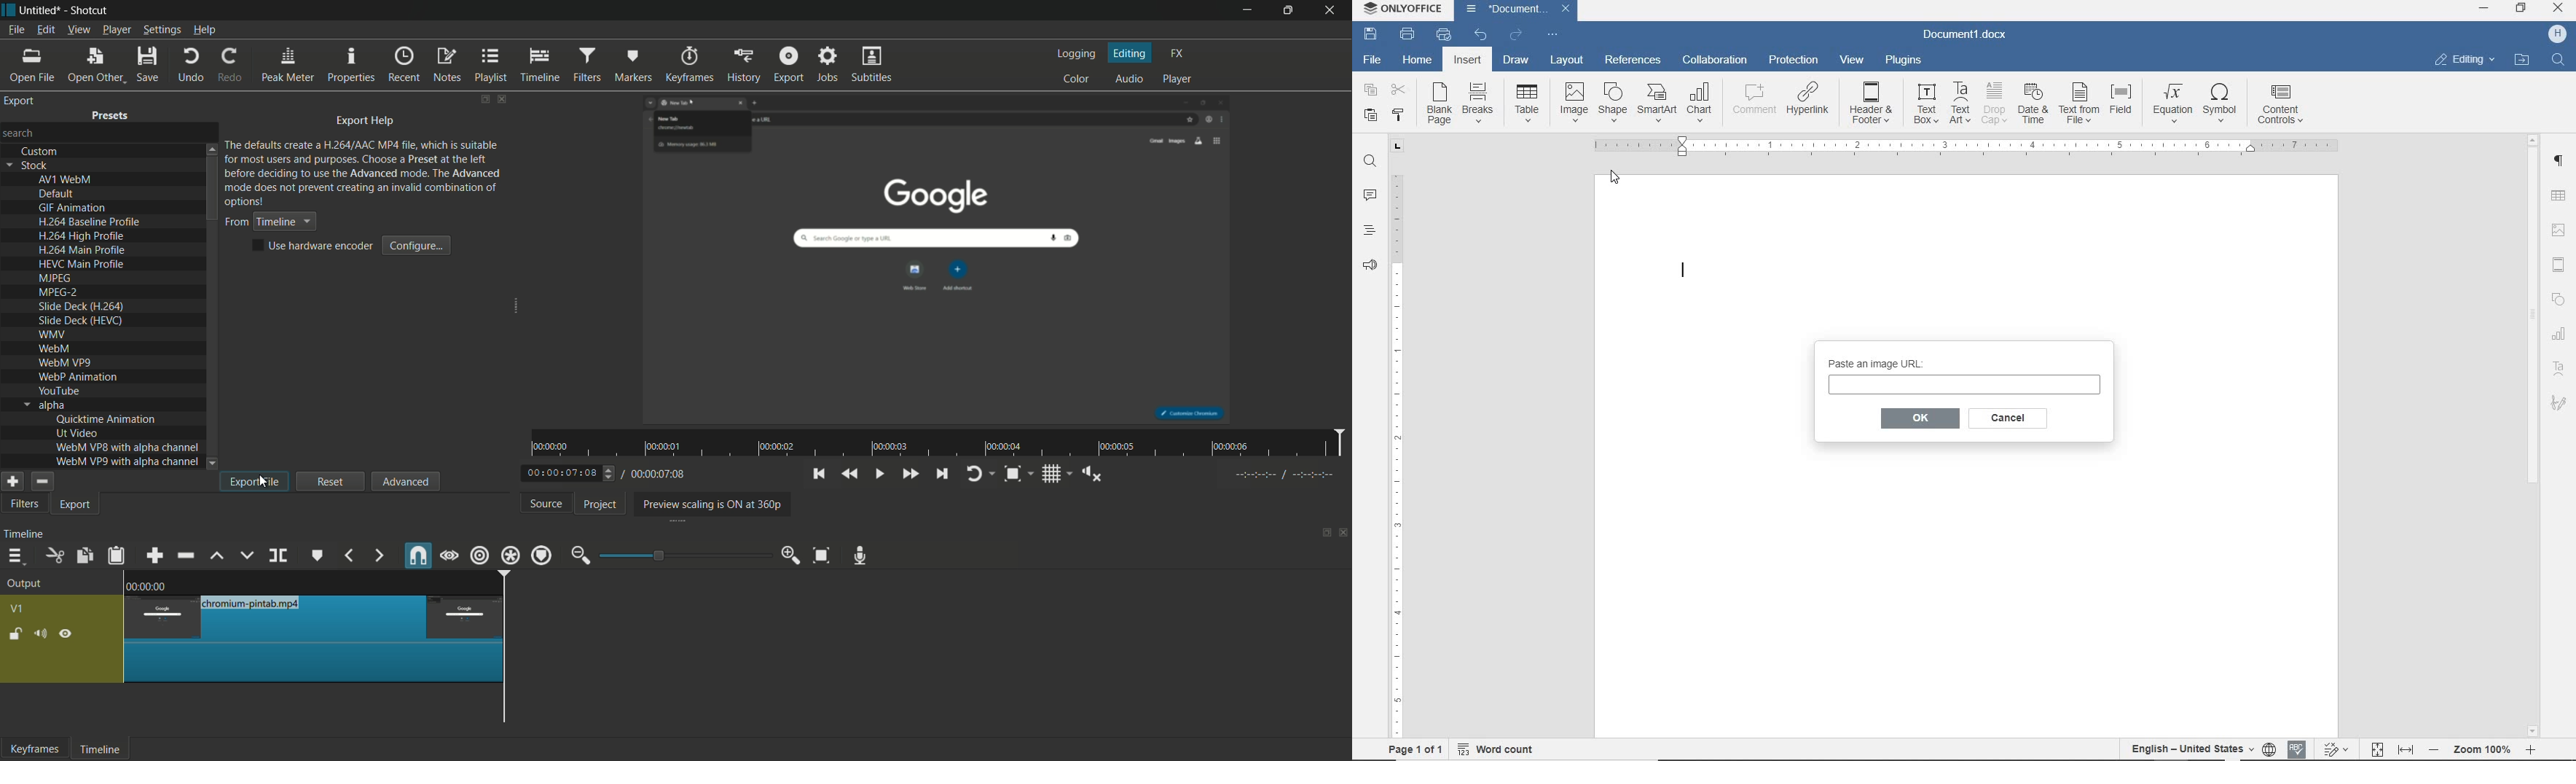 This screenshot has width=2576, height=784. What do you see at coordinates (1013, 475) in the screenshot?
I see `toggle zoom` at bounding box center [1013, 475].